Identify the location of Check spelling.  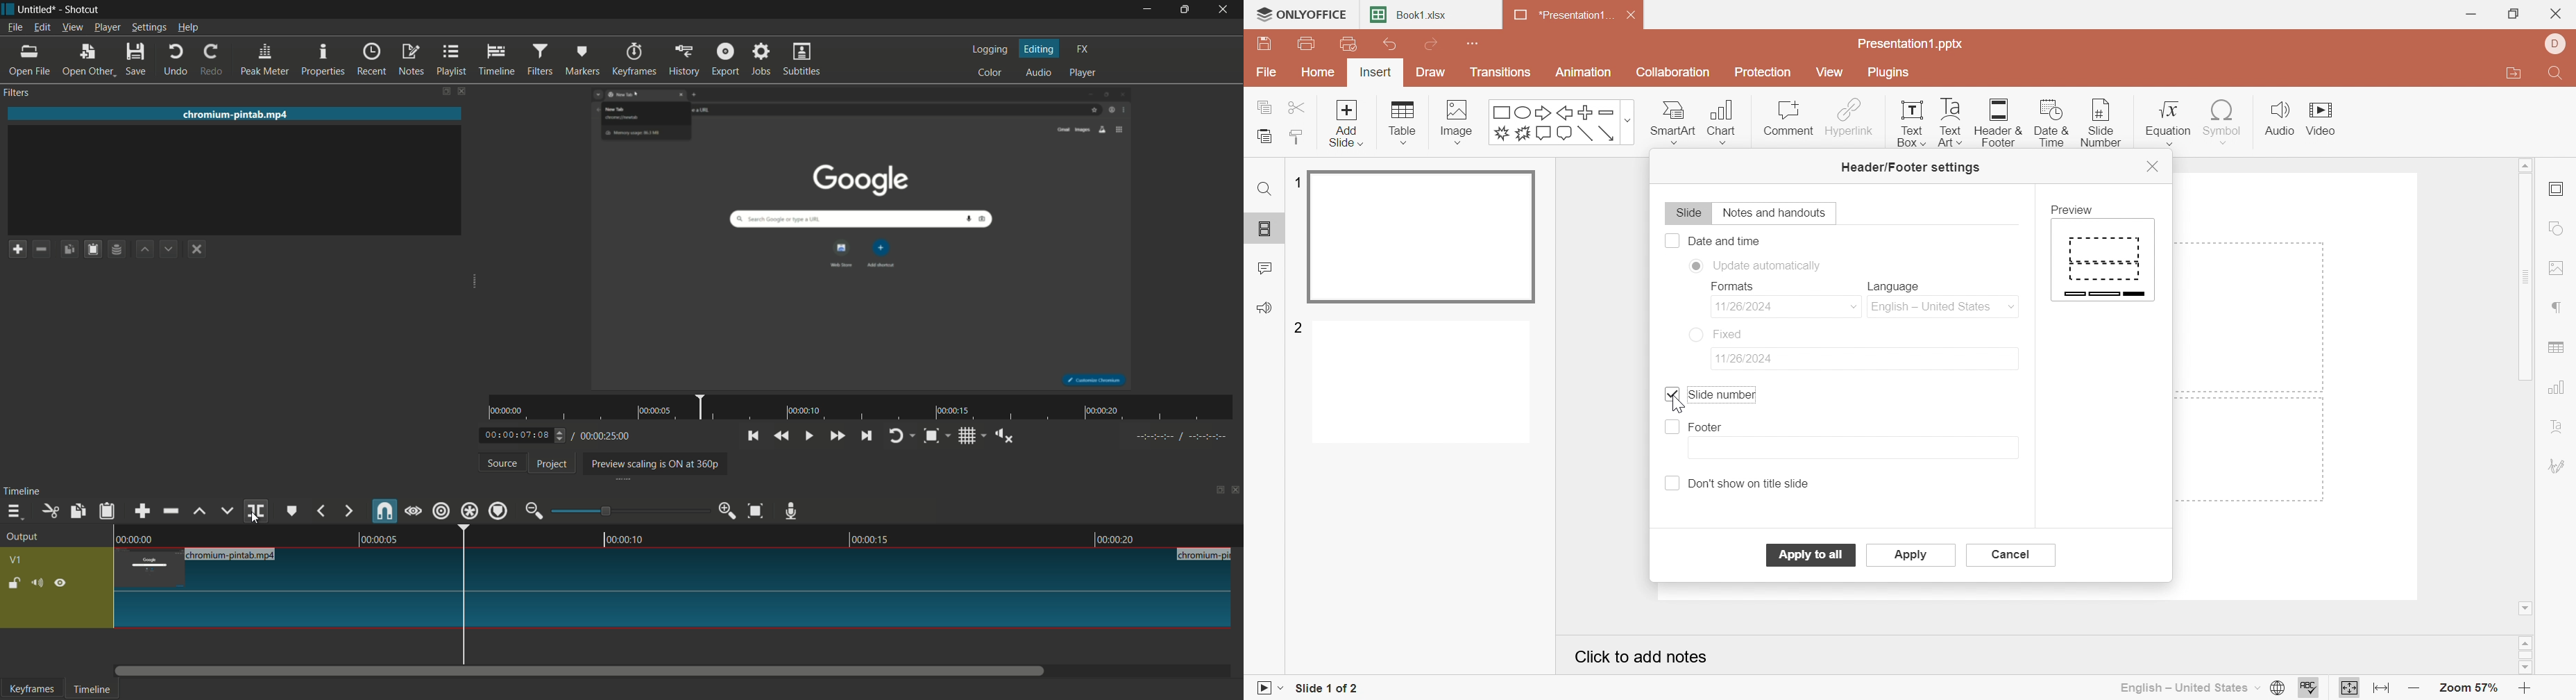
(2308, 690).